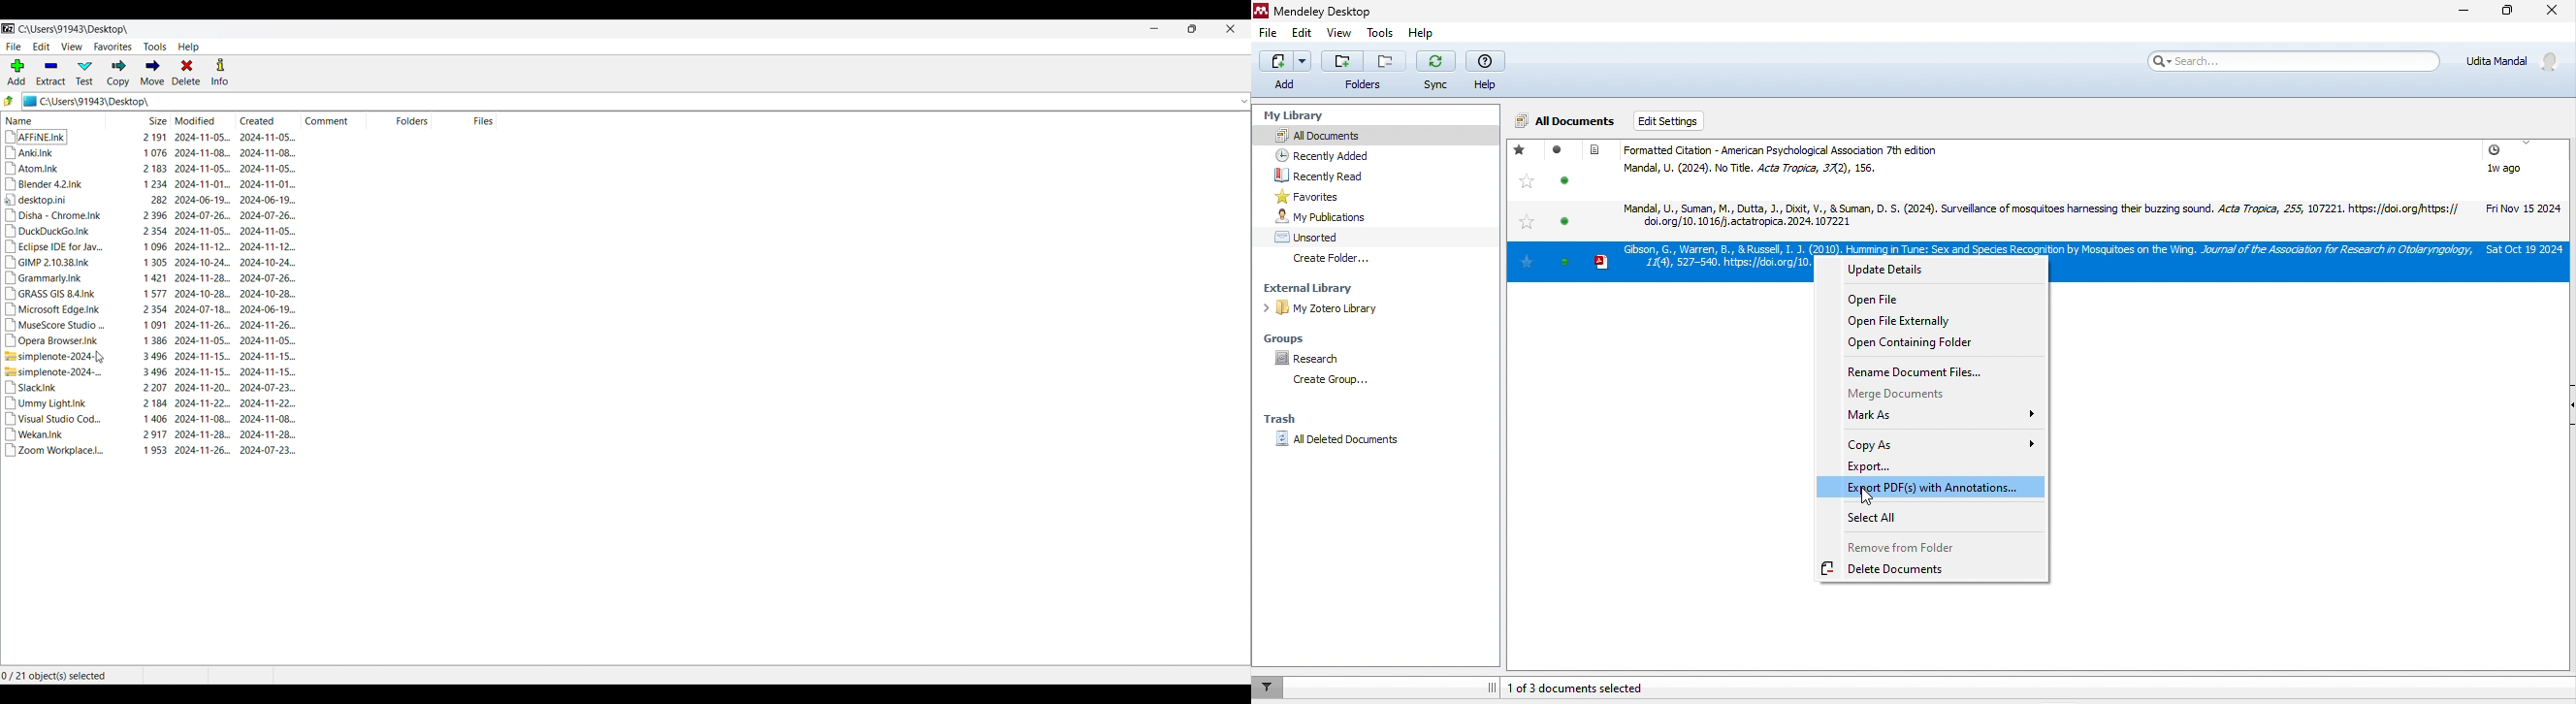 The width and height of the screenshot is (2576, 728). I want to click on recently added, so click(1335, 153).